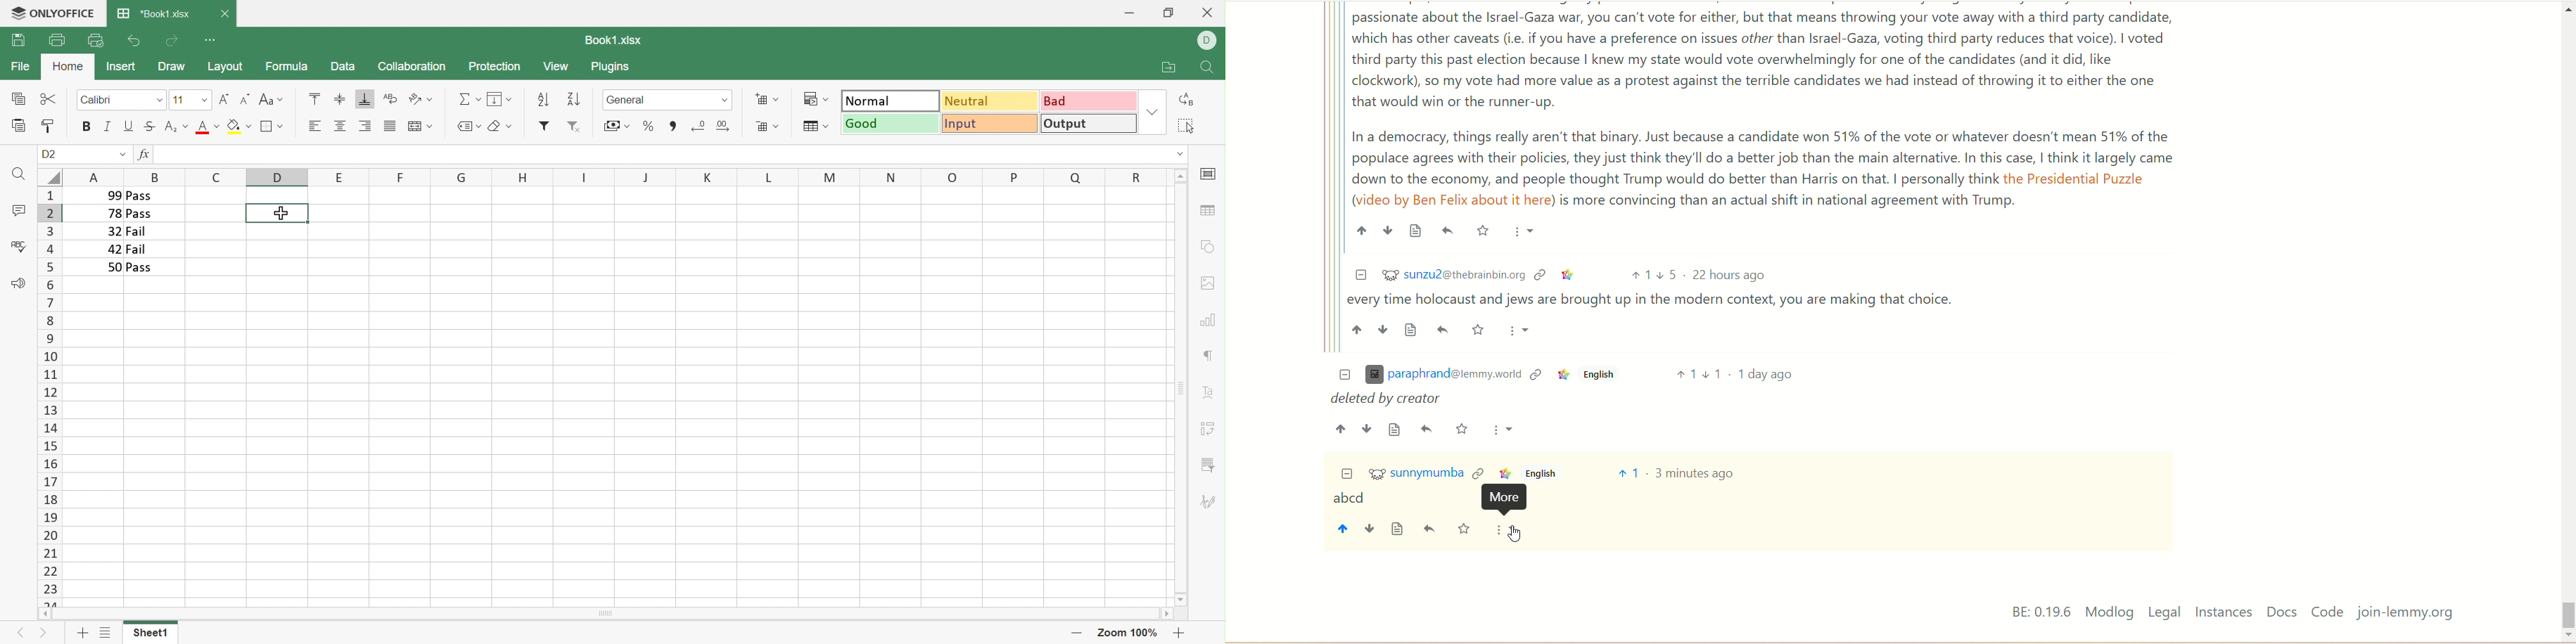 The image size is (2576, 644). What do you see at coordinates (286, 66) in the screenshot?
I see `Formula` at bounding box center [286, 66].